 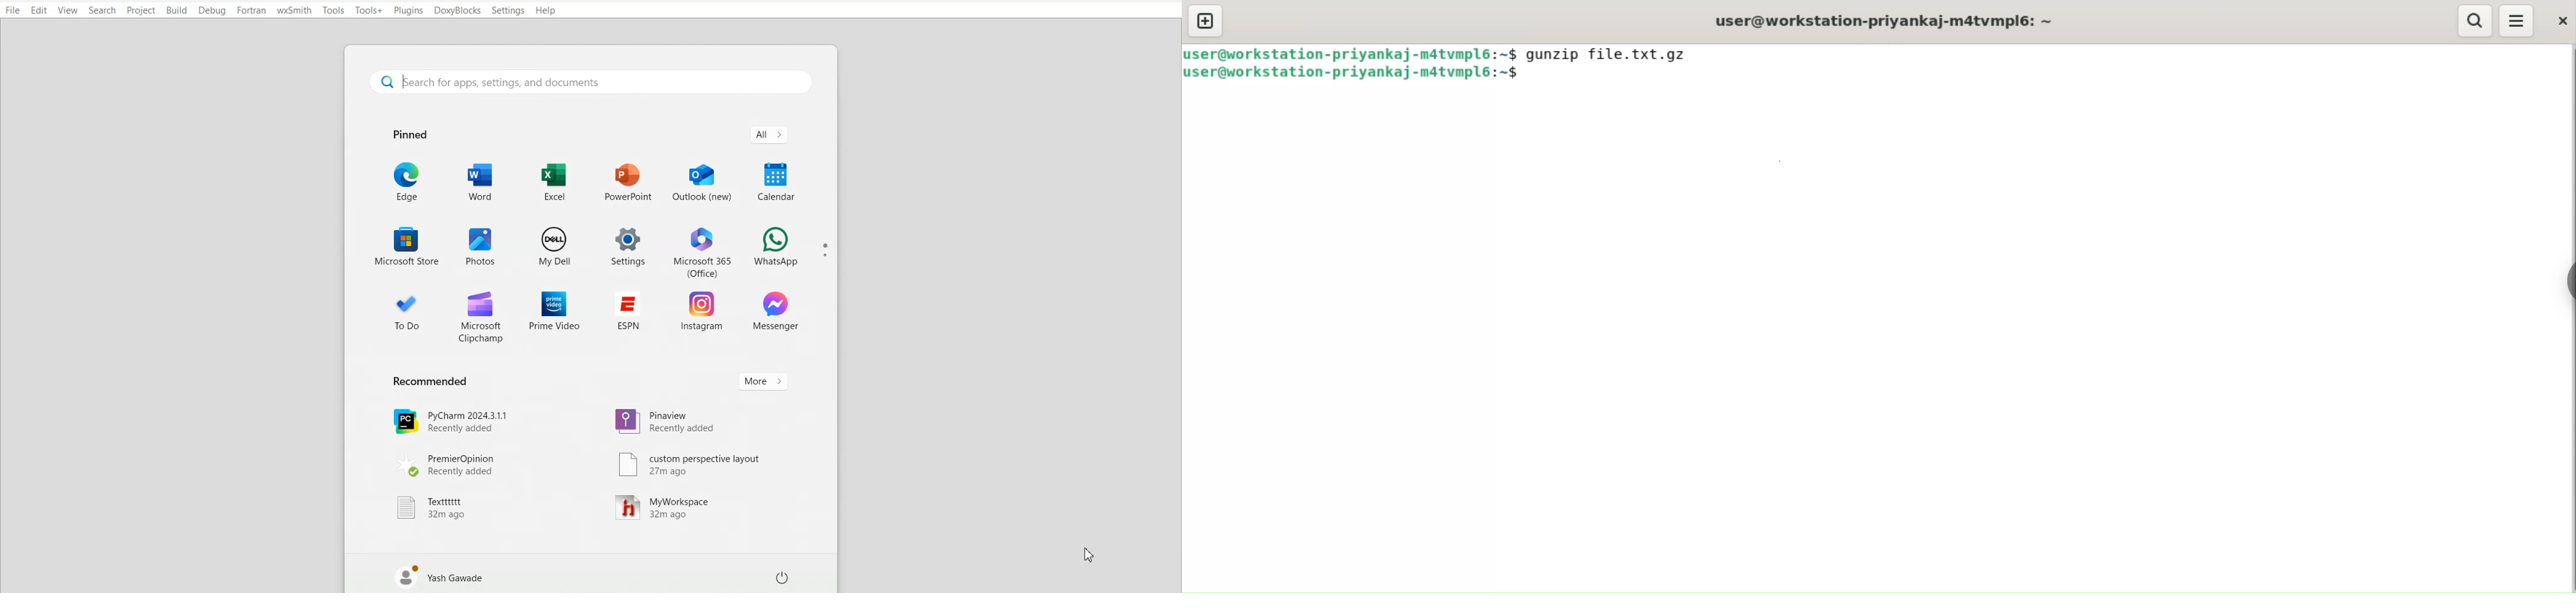 What do you see at coordinates (766, 381) in the screenshot?
I see `More` at bounding box center [766, 381].